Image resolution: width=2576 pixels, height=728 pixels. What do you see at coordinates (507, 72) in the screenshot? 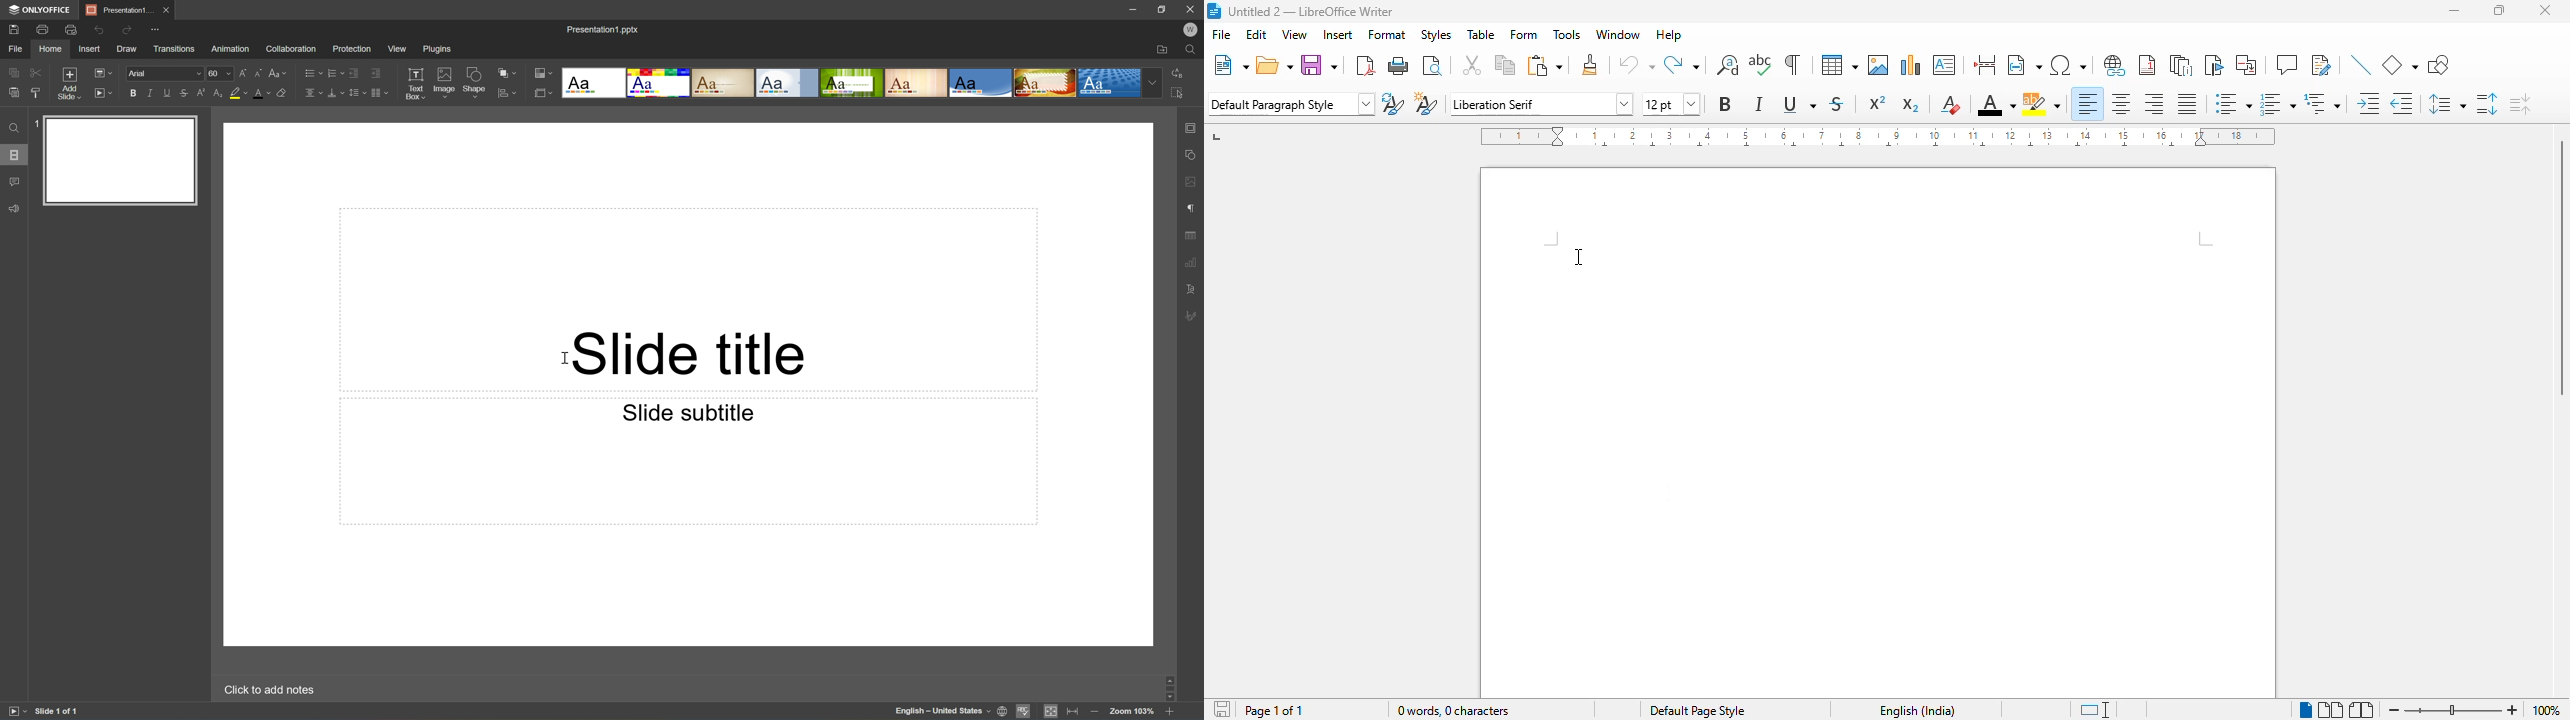
I see `Arrange shape` at bounding box center [507, 72].